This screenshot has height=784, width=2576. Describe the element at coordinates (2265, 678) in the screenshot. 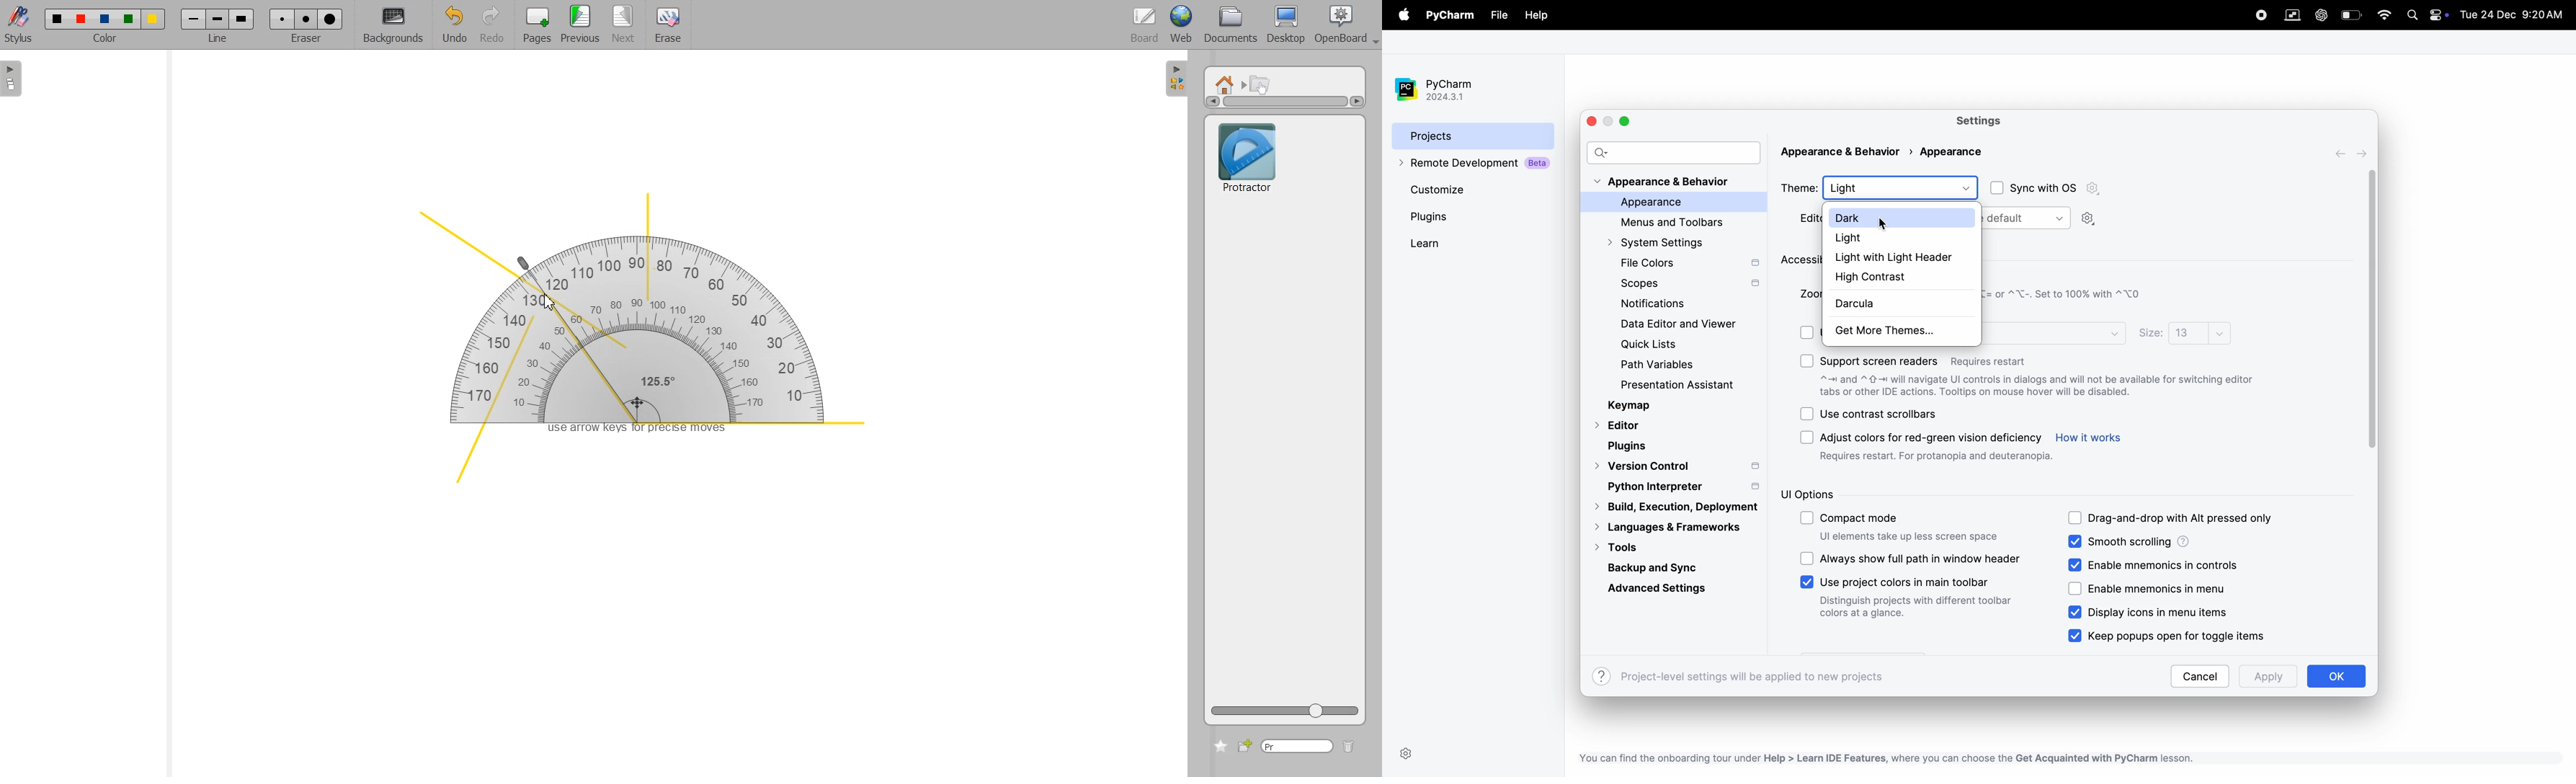

I see `apply` at that location.